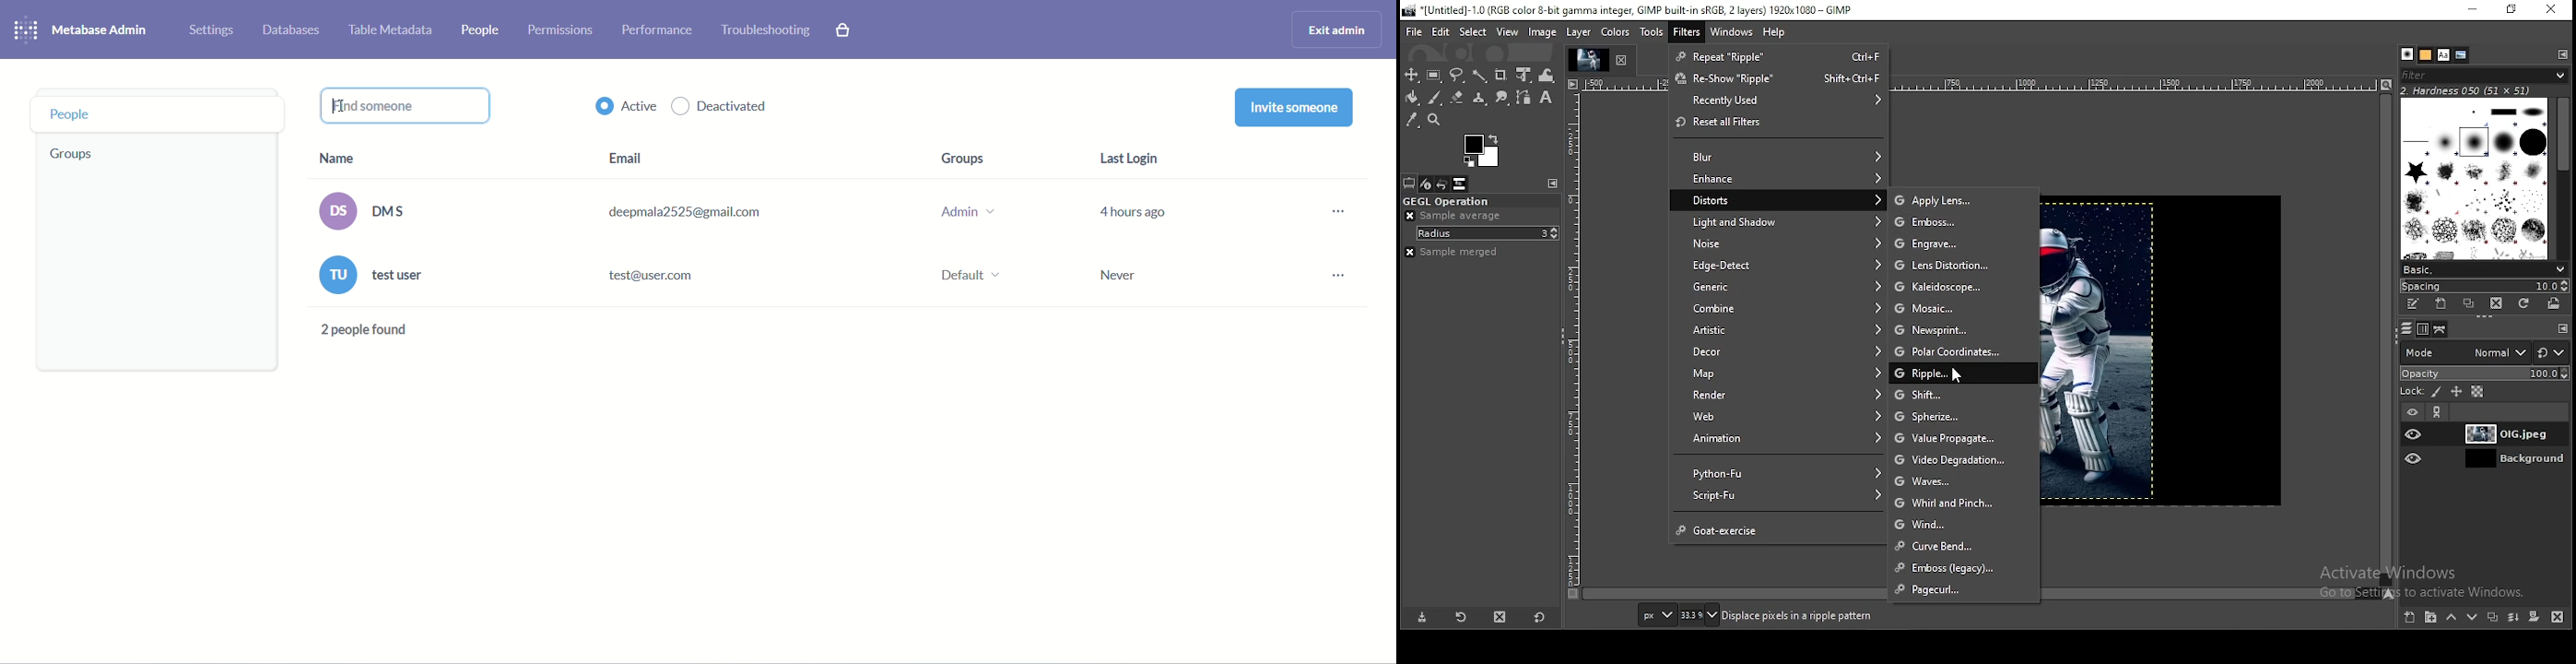 The width and height of the screenshot is (2576, 672). I want to click on colors, so click(1483, 149).